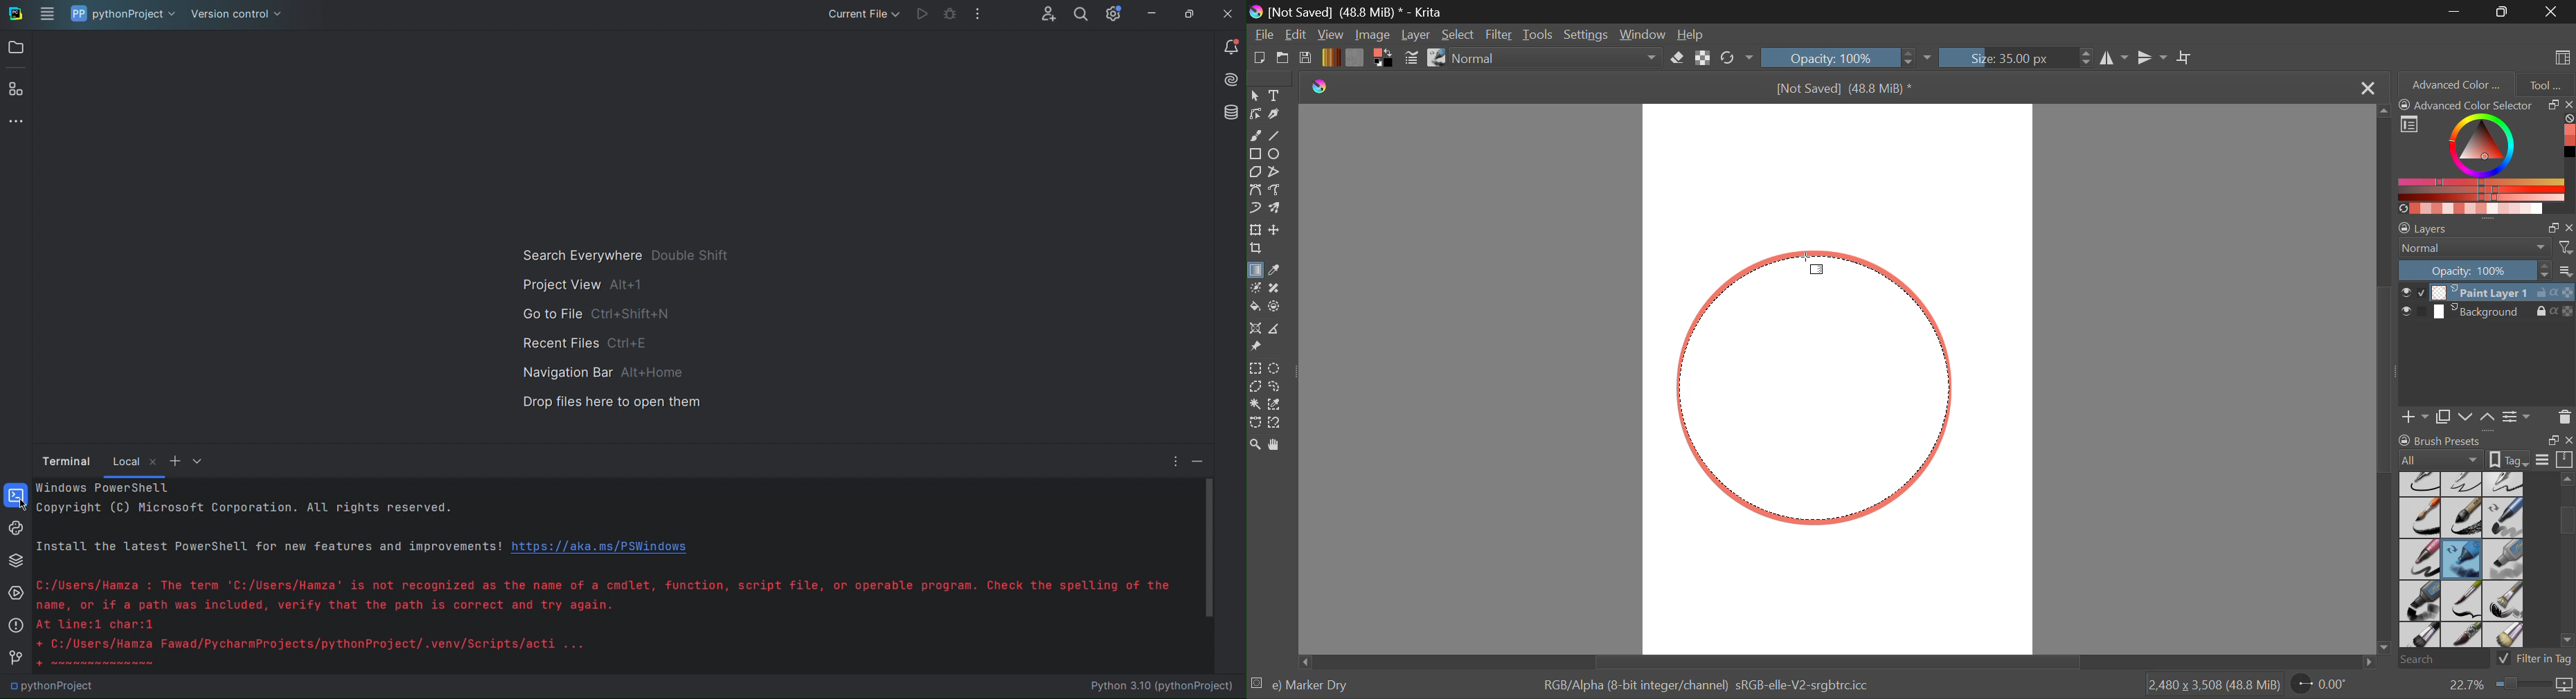 Image resolution: width=2576 pixels, height=700 pixels. Describe the element at coordinates (1228, 16) in the screenshot. I see `Close` at that location.